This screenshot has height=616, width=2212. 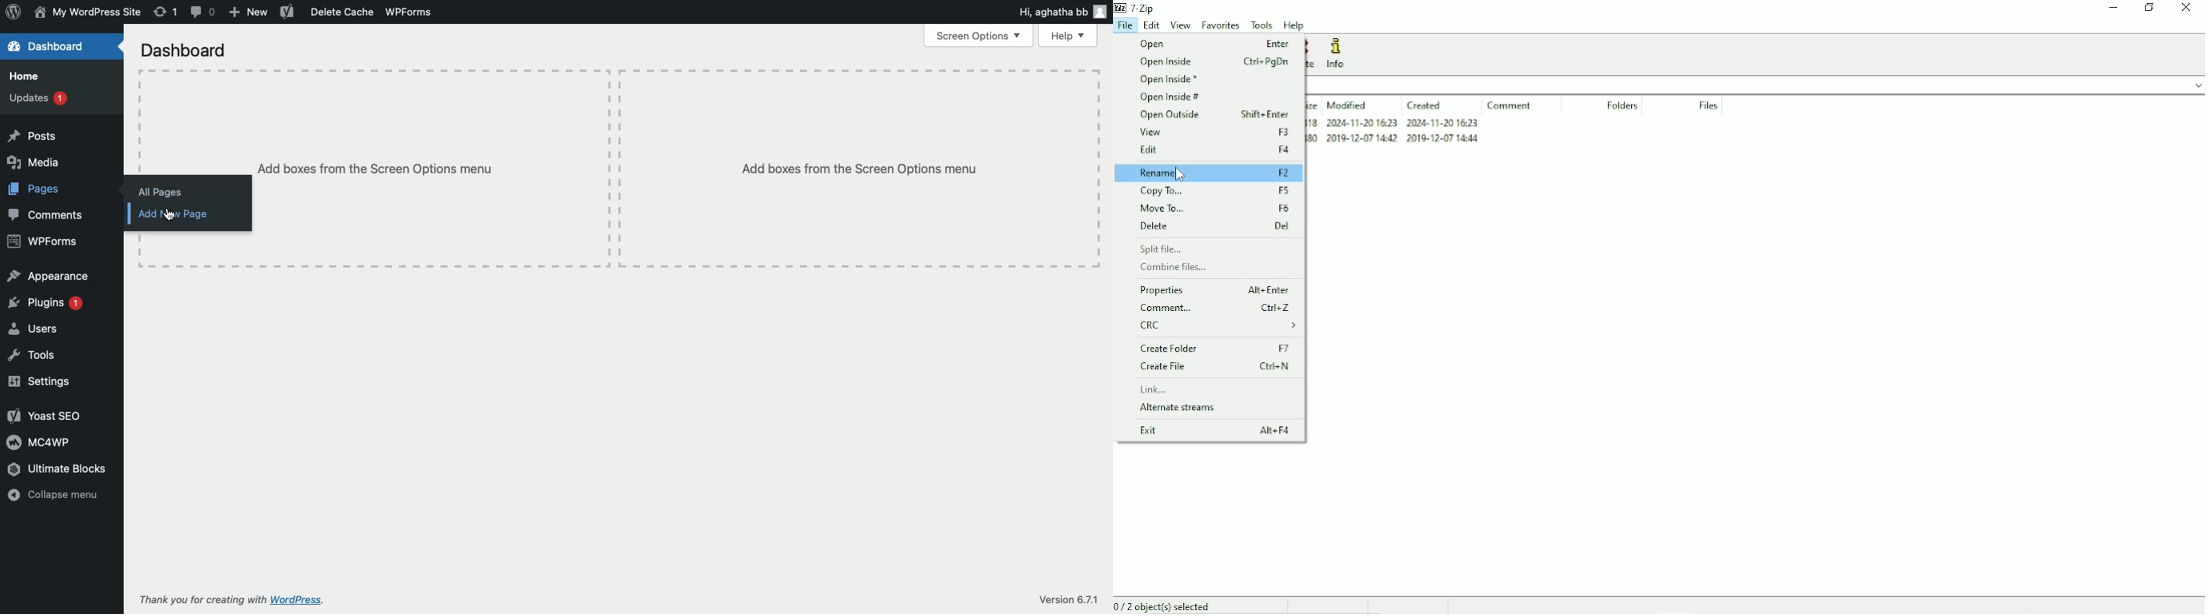 What do you see at coordinates (1295, 26) in the screenshot?
I see `Help` at bounding box center [1295, 26].